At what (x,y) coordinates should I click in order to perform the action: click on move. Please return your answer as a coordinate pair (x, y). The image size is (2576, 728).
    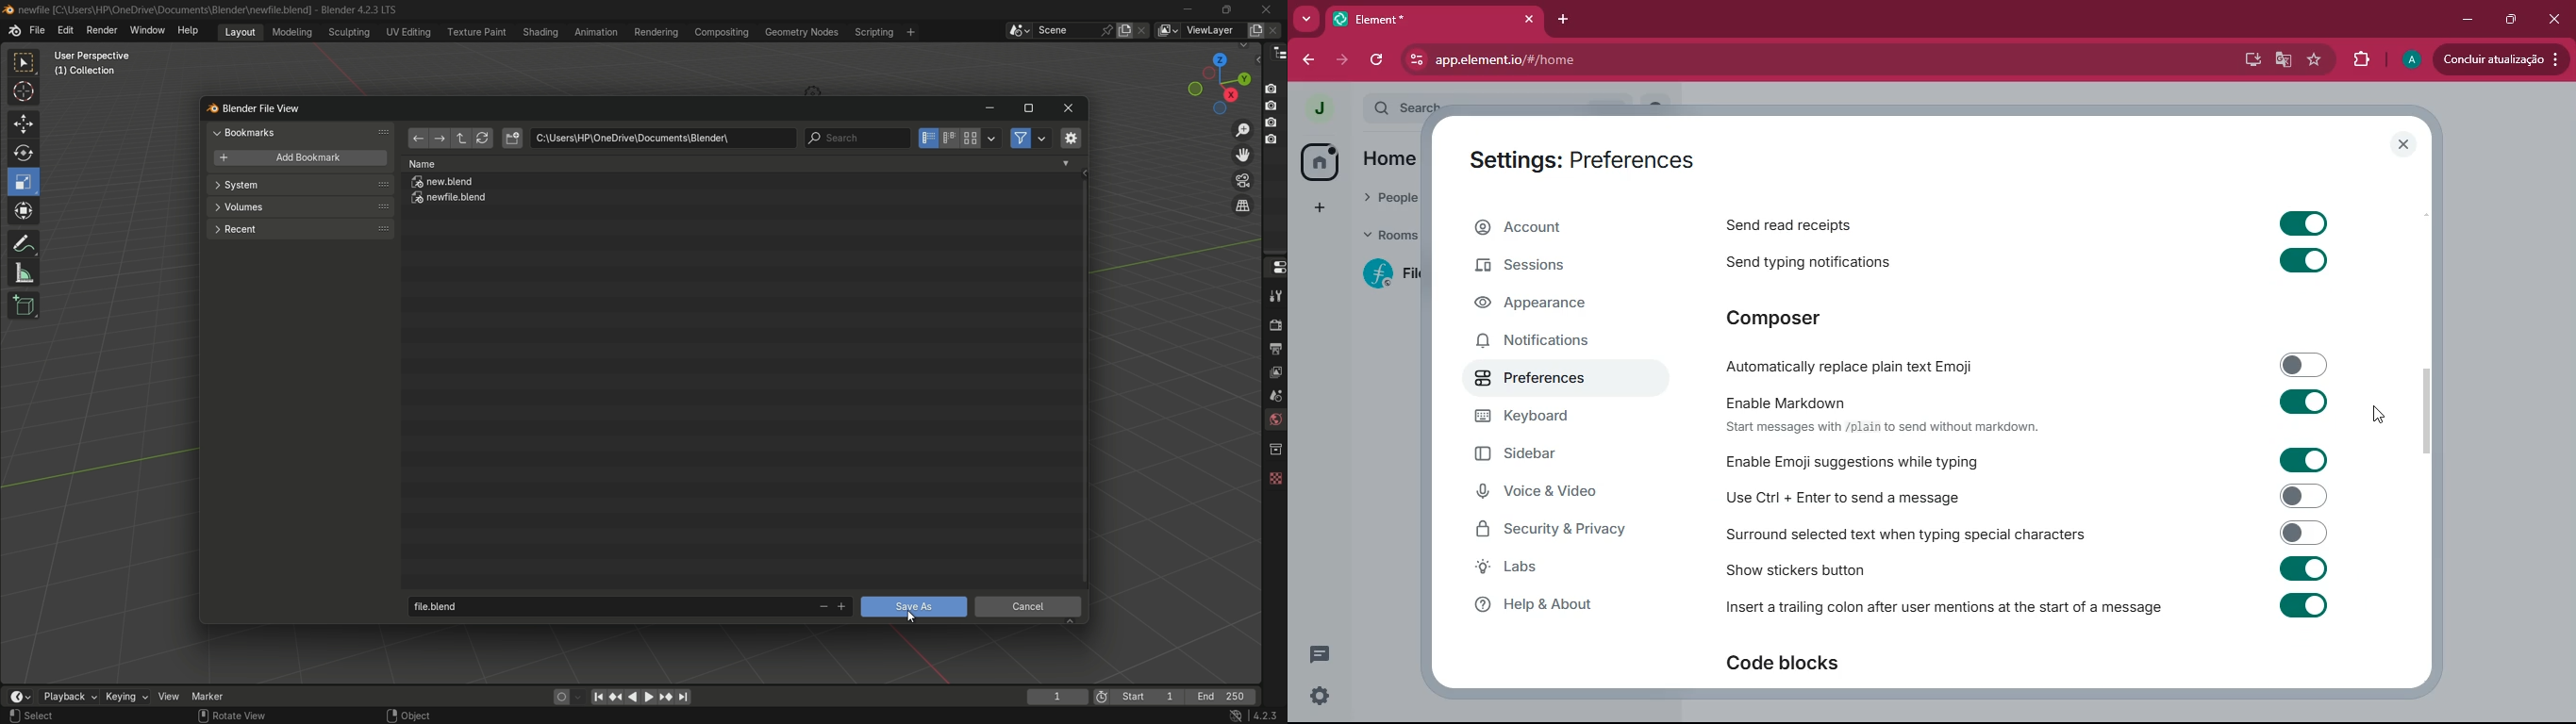
    Looking at the image, I should click on (22, 123).